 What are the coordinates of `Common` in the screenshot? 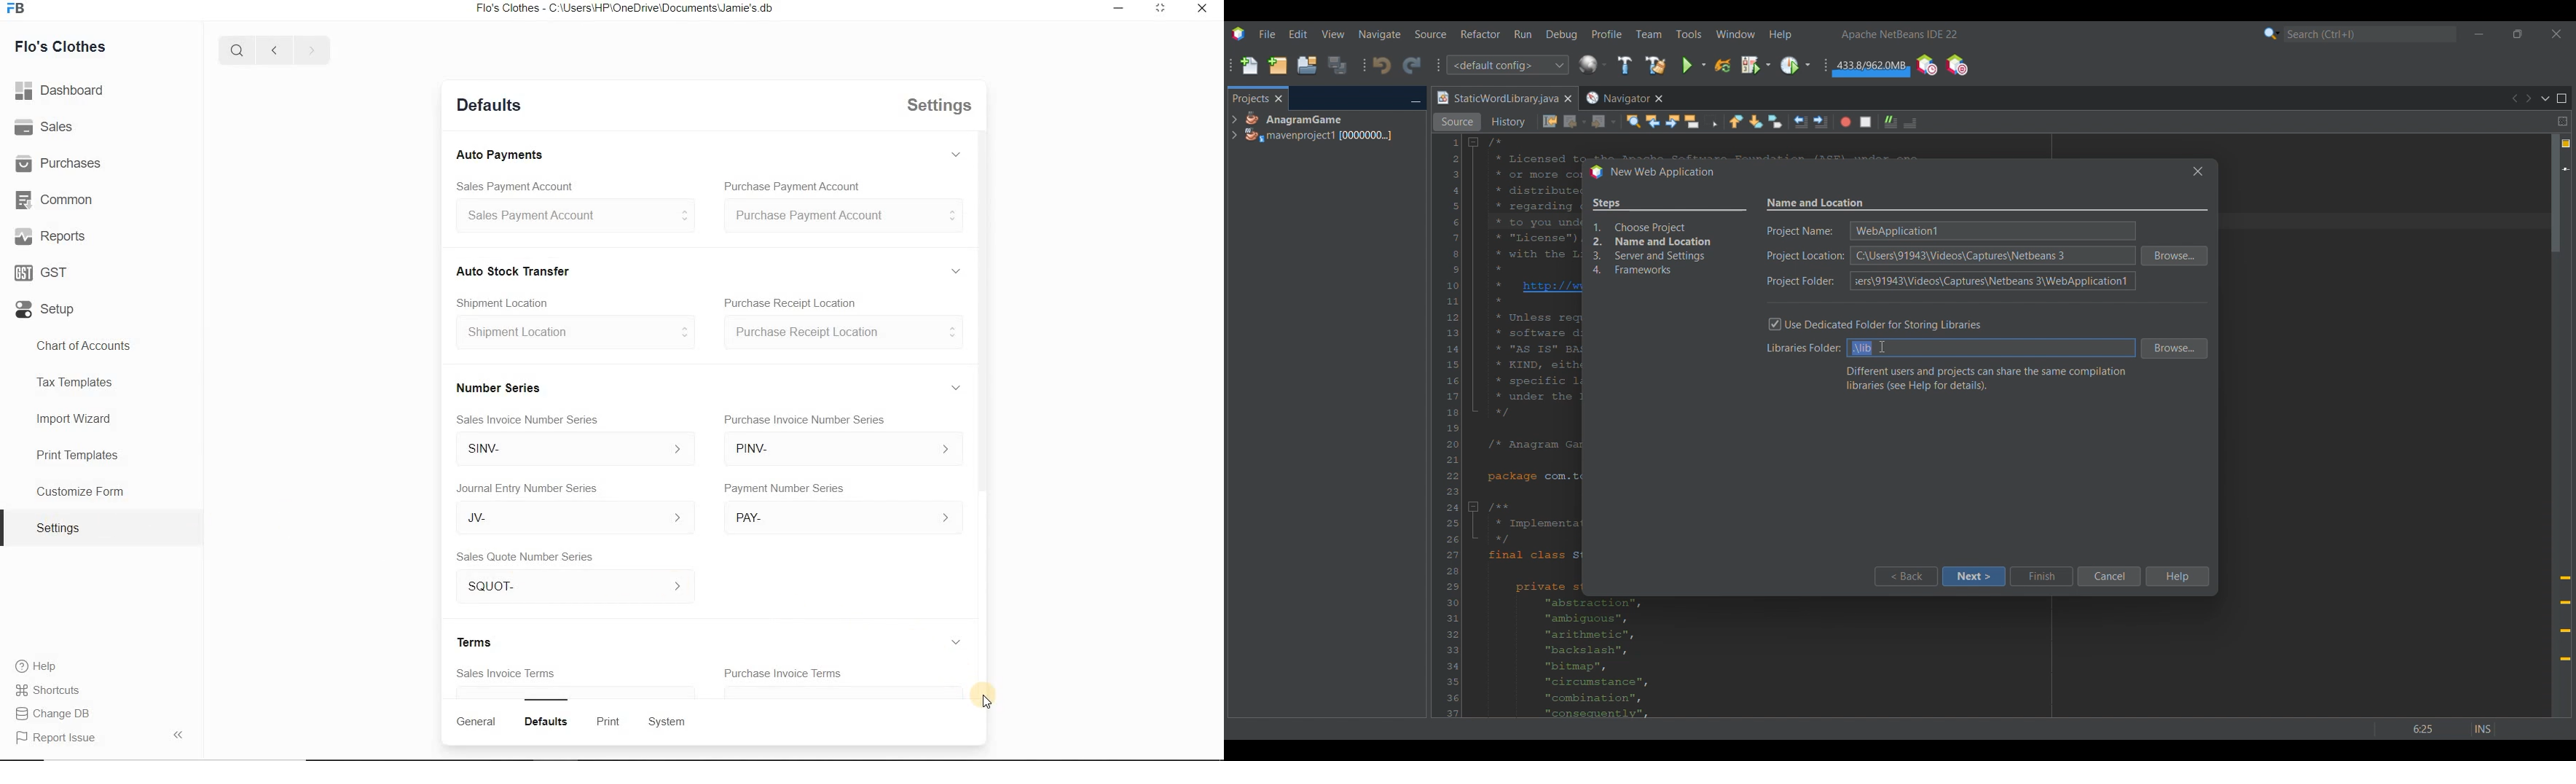 It's located at (53, 200).